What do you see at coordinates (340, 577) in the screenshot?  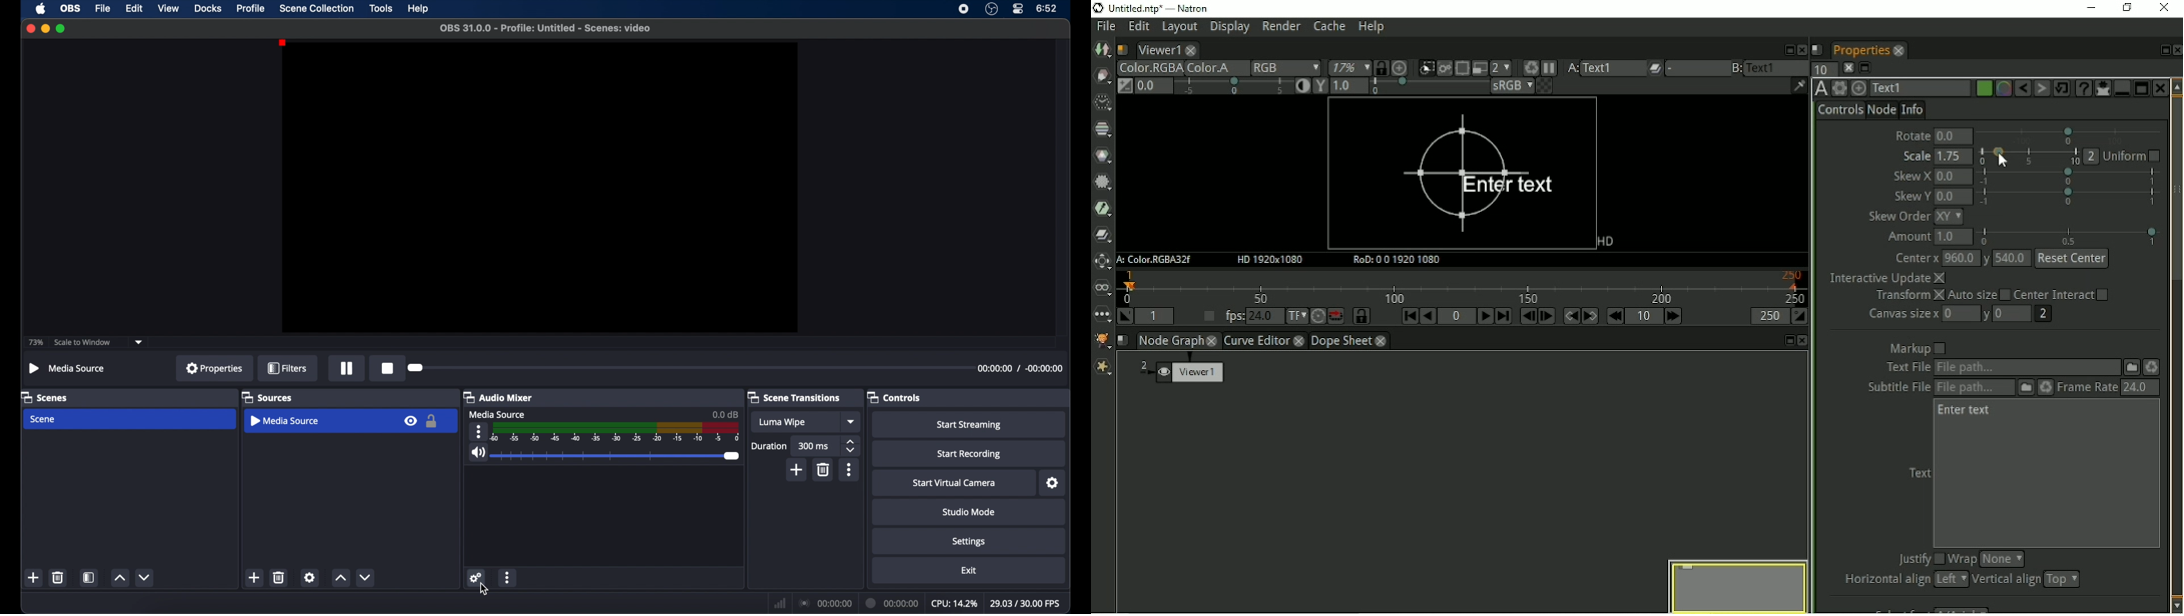 I see `increment` at bounding box center [340, 577].